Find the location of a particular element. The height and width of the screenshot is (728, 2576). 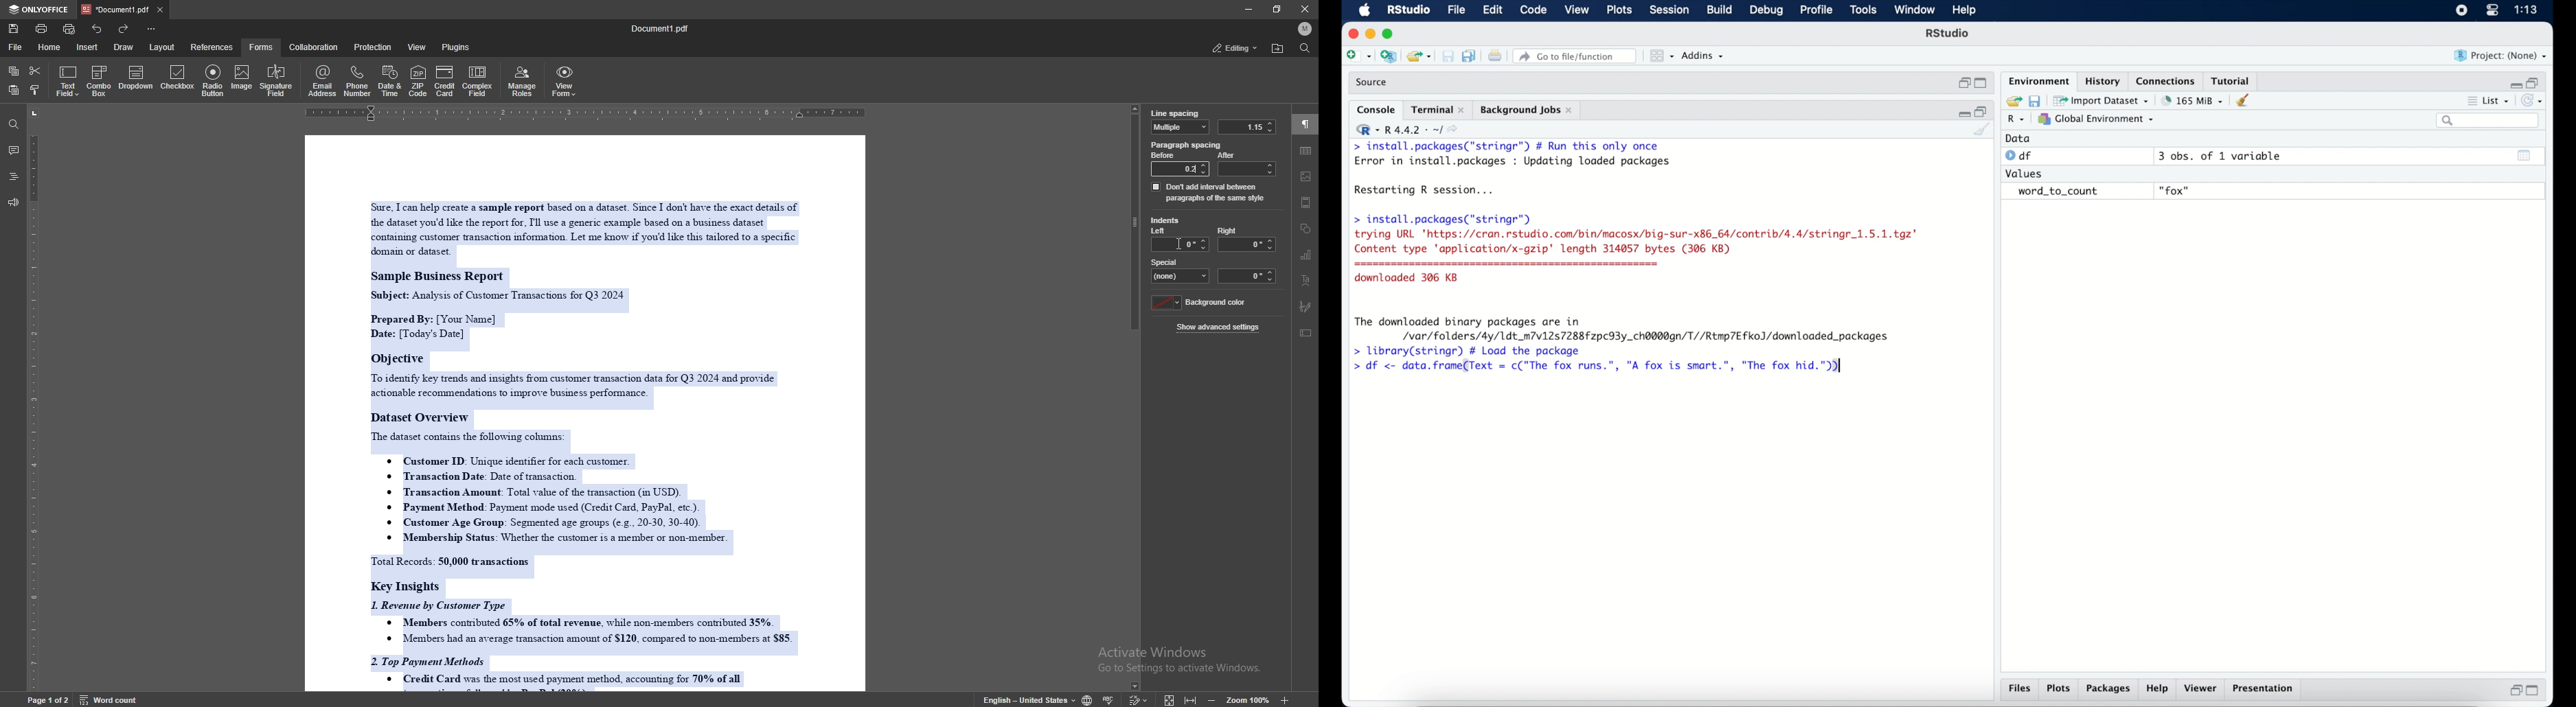

file is located at coordinates (1457, 10).